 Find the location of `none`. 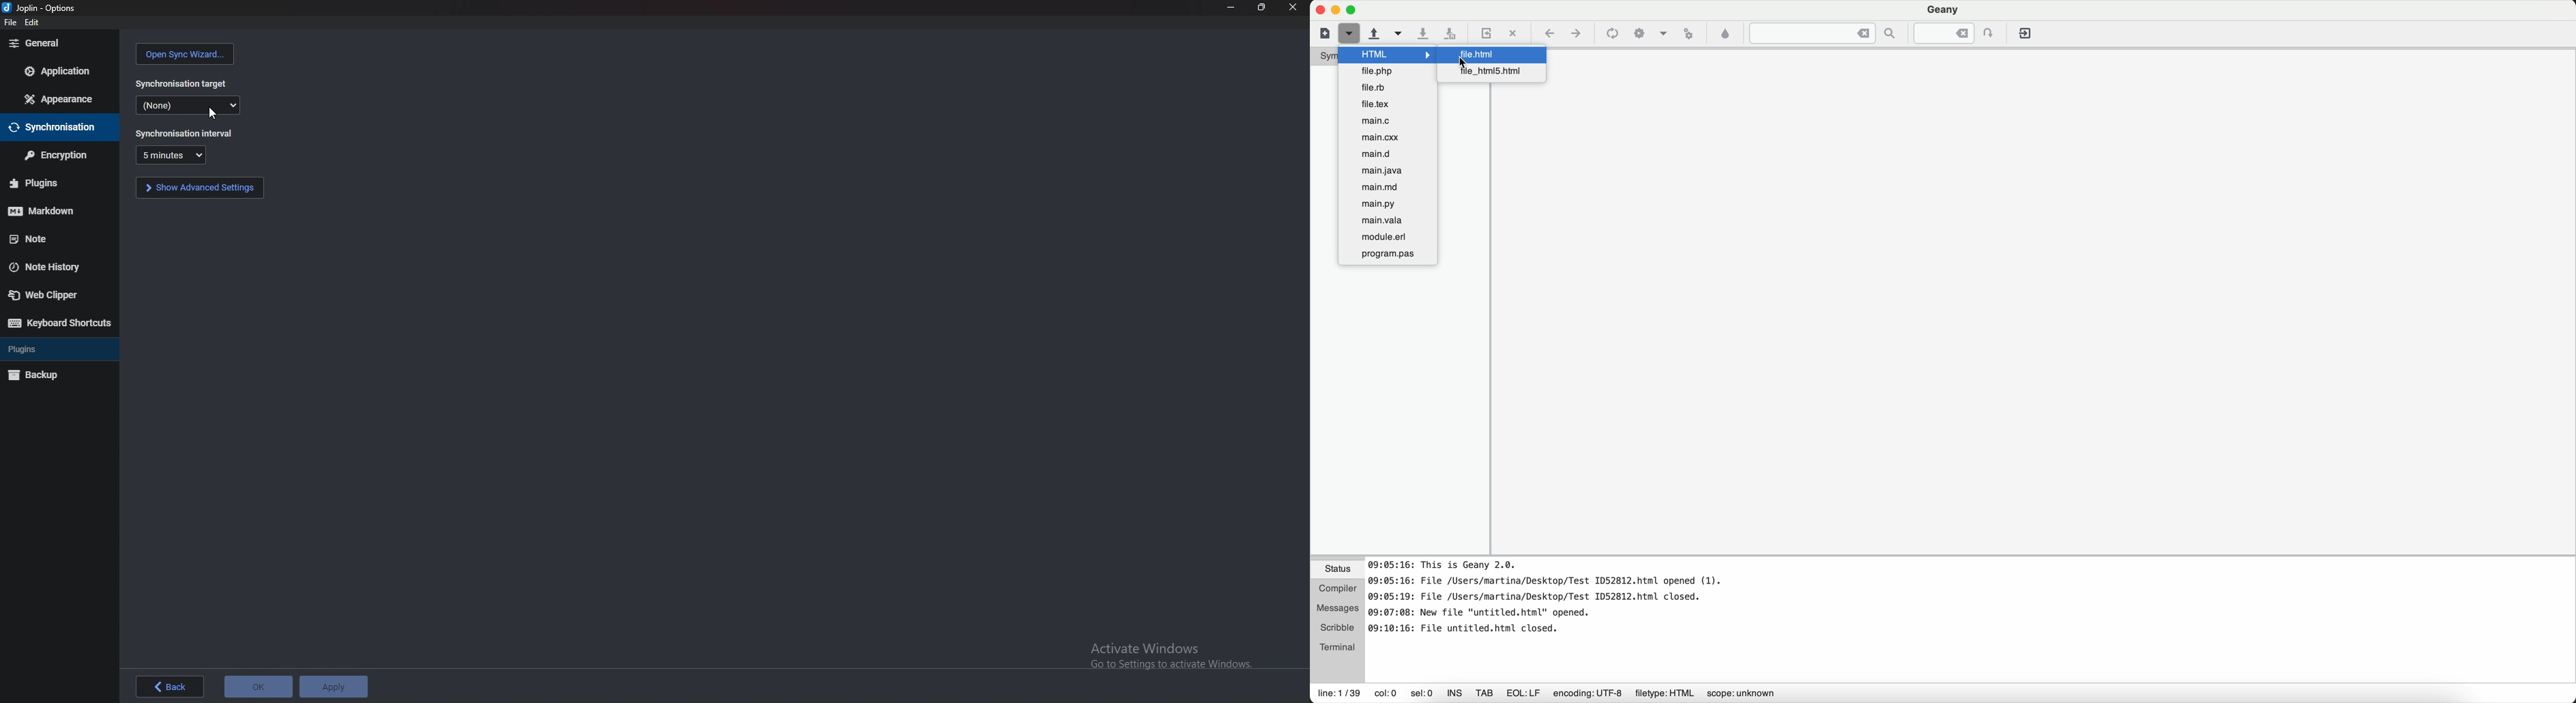

none is located at coordinates (186, 106).